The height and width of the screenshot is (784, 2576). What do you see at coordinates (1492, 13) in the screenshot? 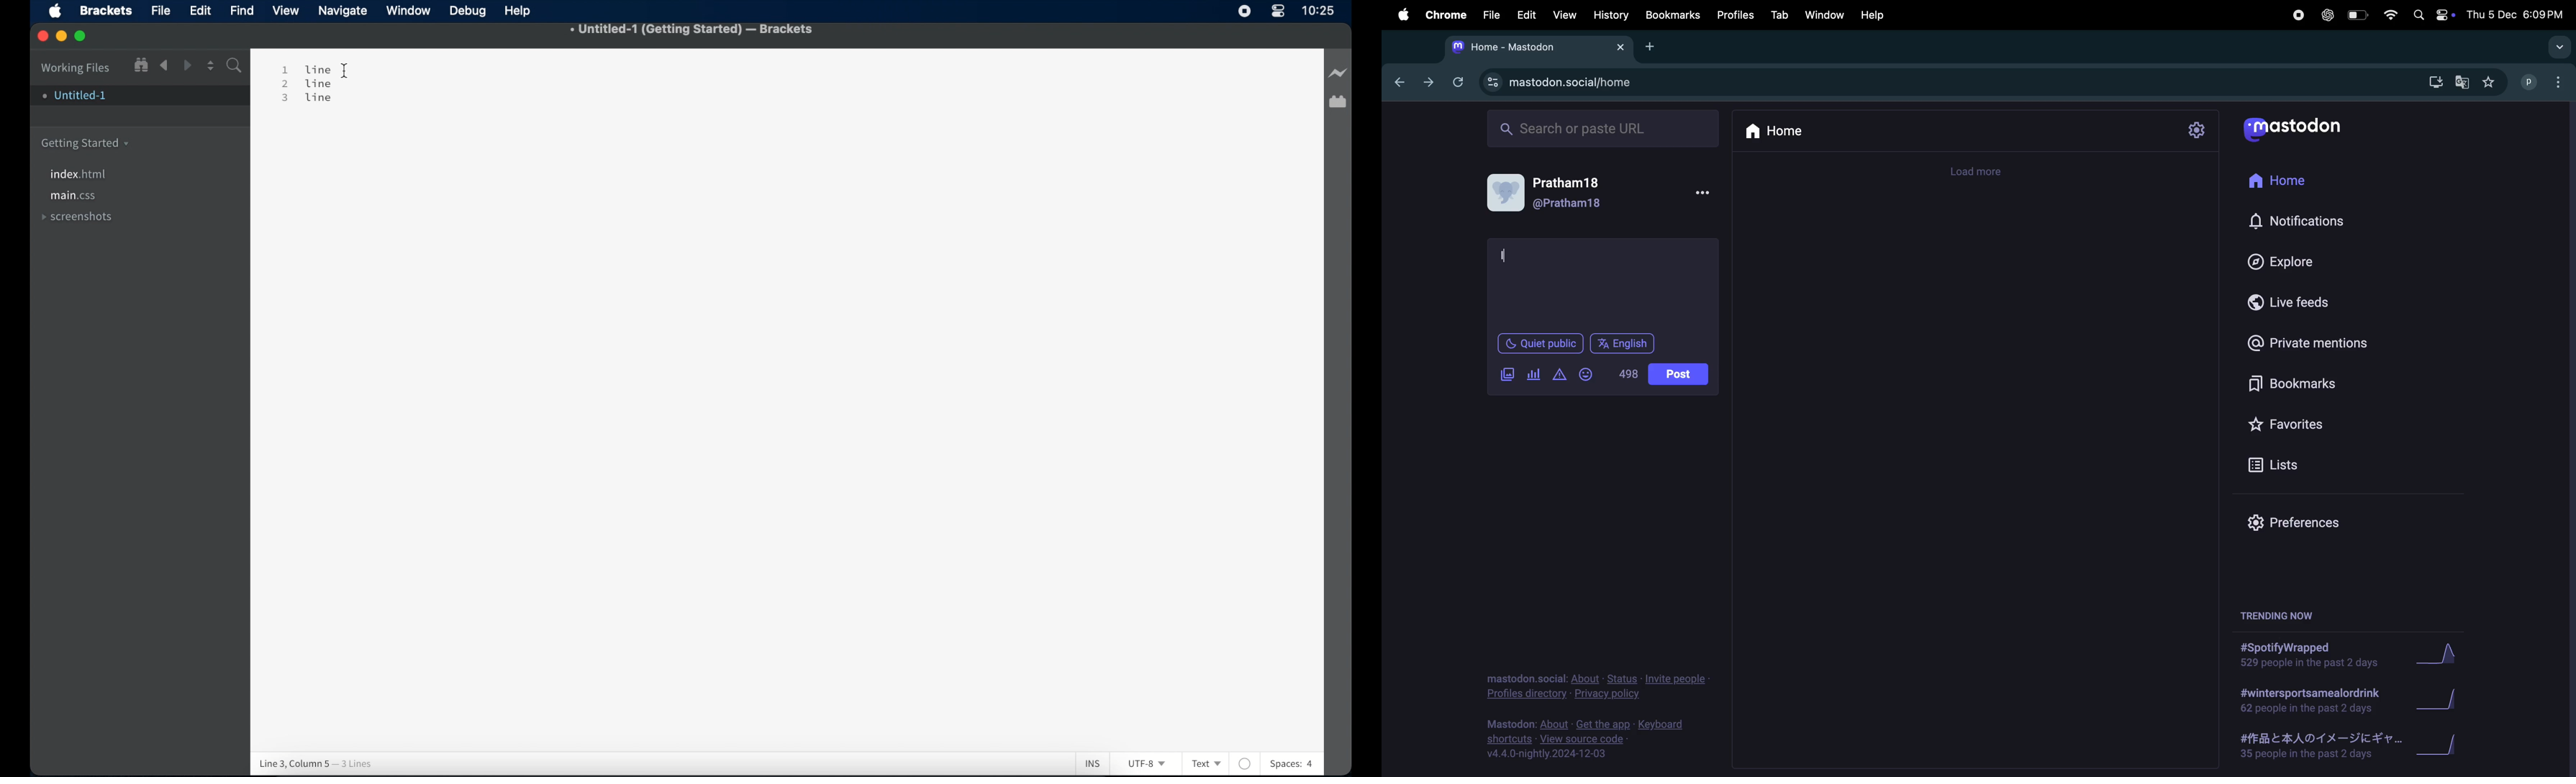
I see `file` at bounding box center [1492, 13].